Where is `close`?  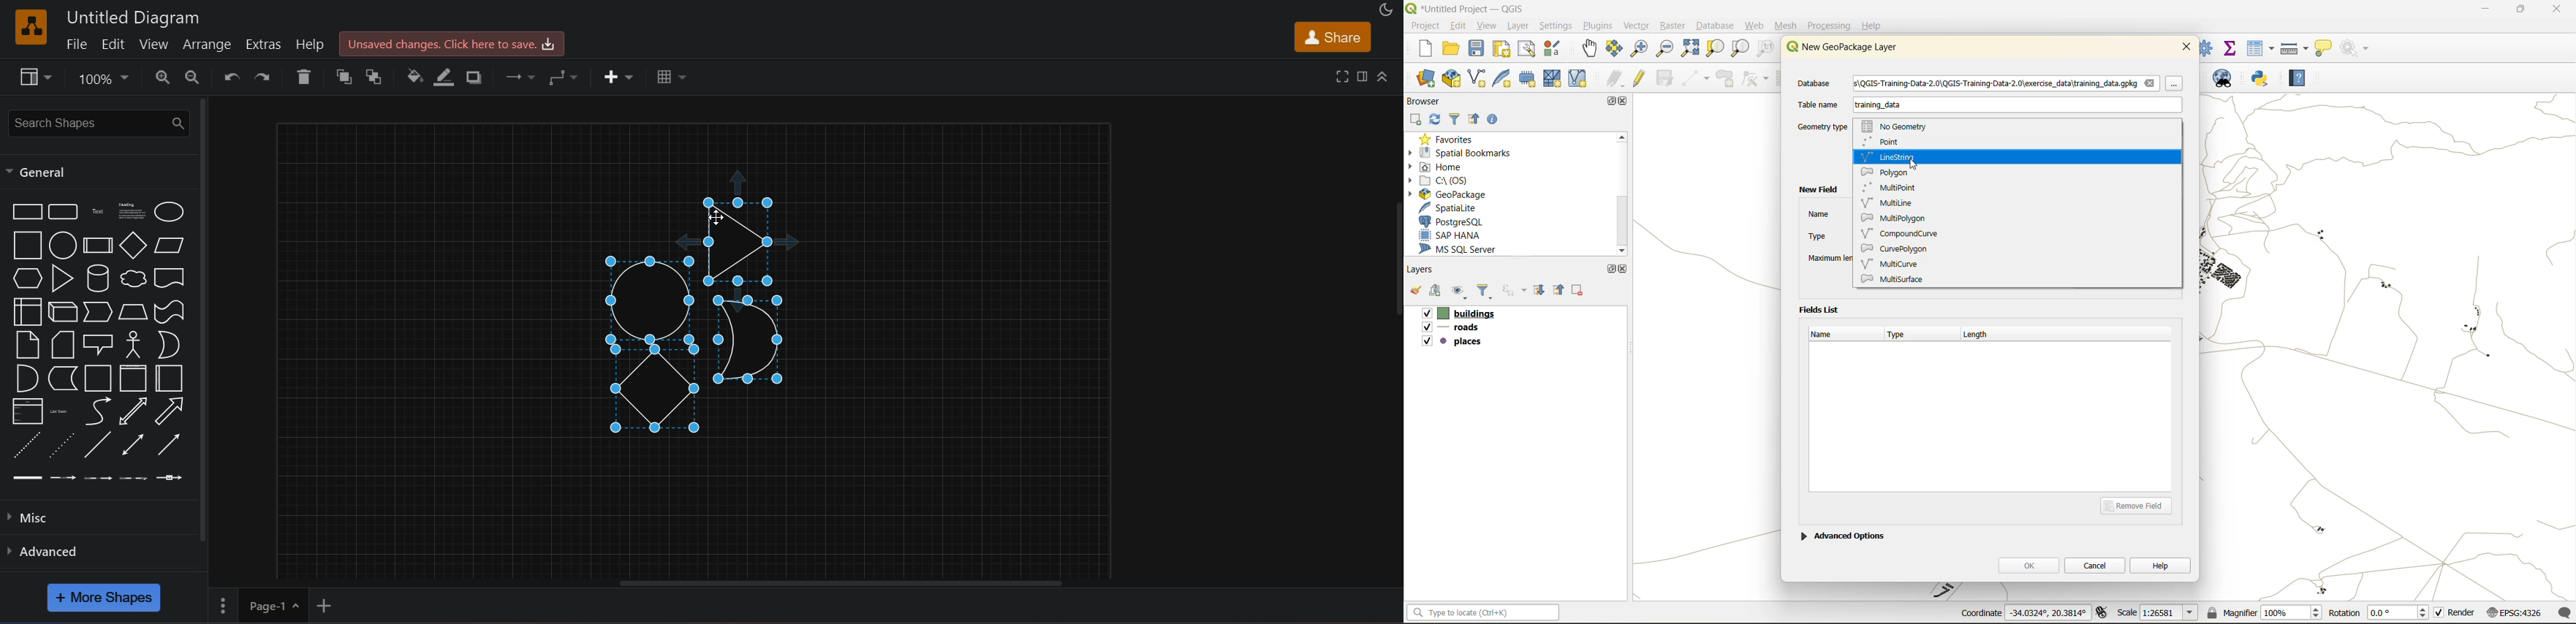
close is located at coordinates (2187, 46).